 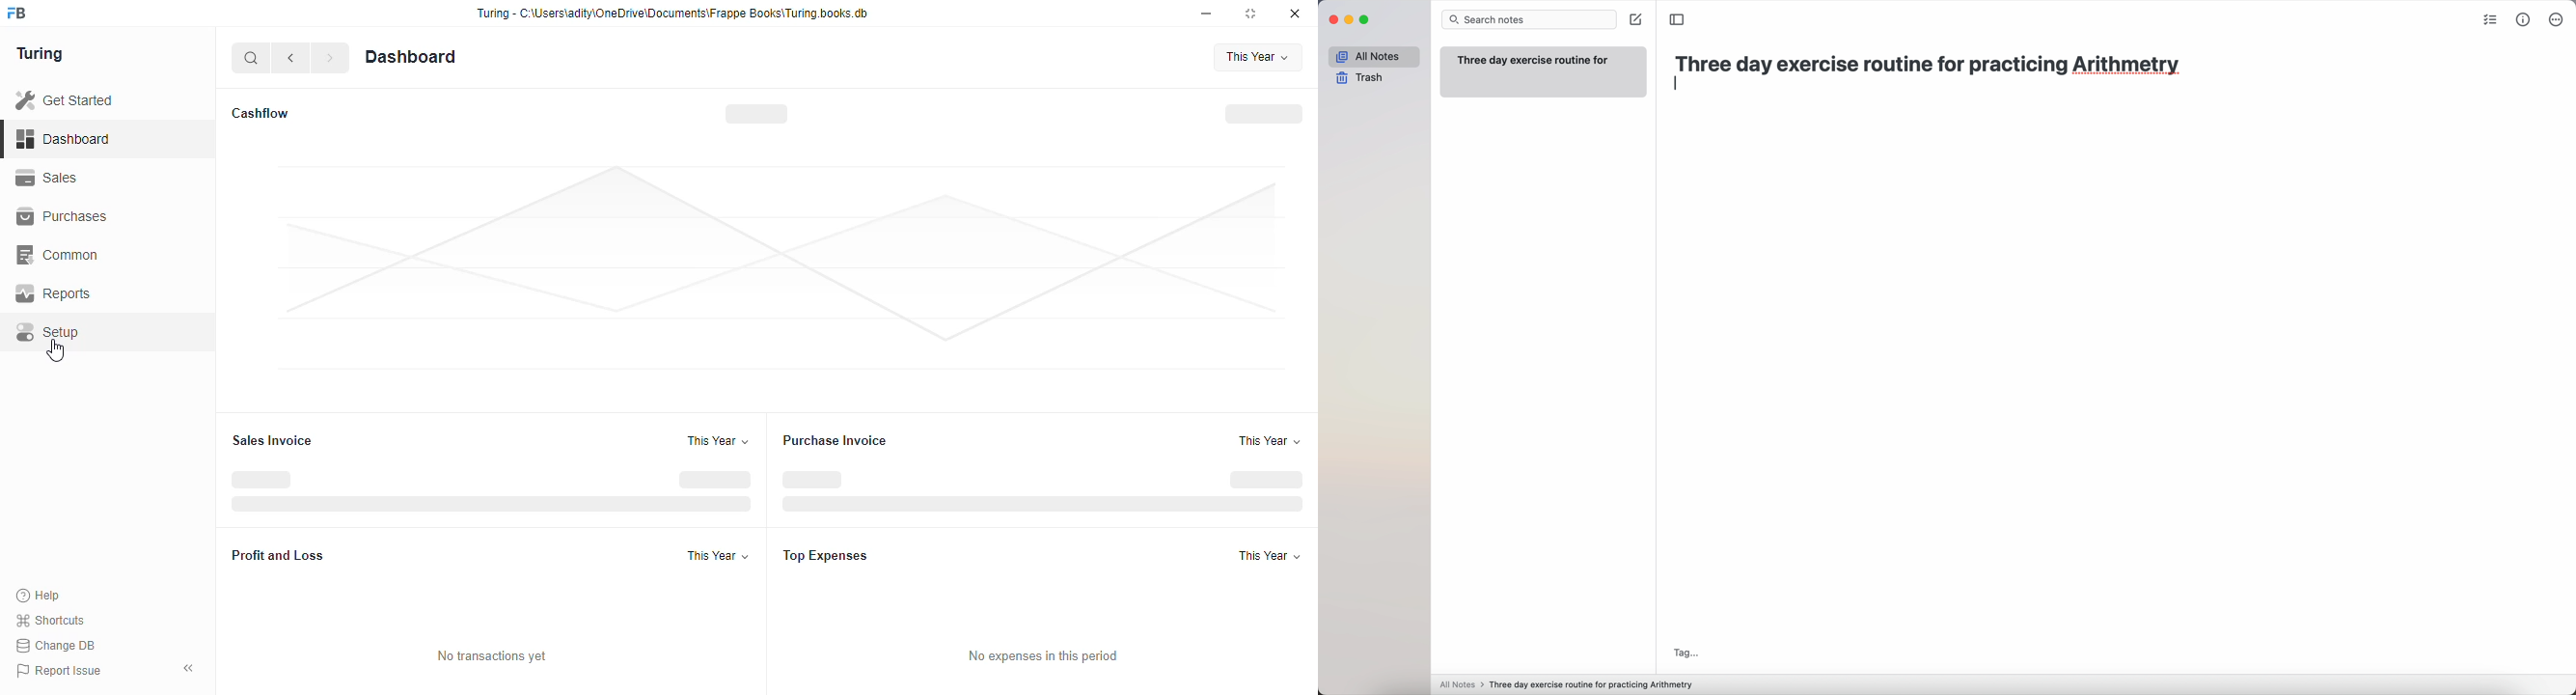 I want to click on trash, so click(x=1363, y=78).